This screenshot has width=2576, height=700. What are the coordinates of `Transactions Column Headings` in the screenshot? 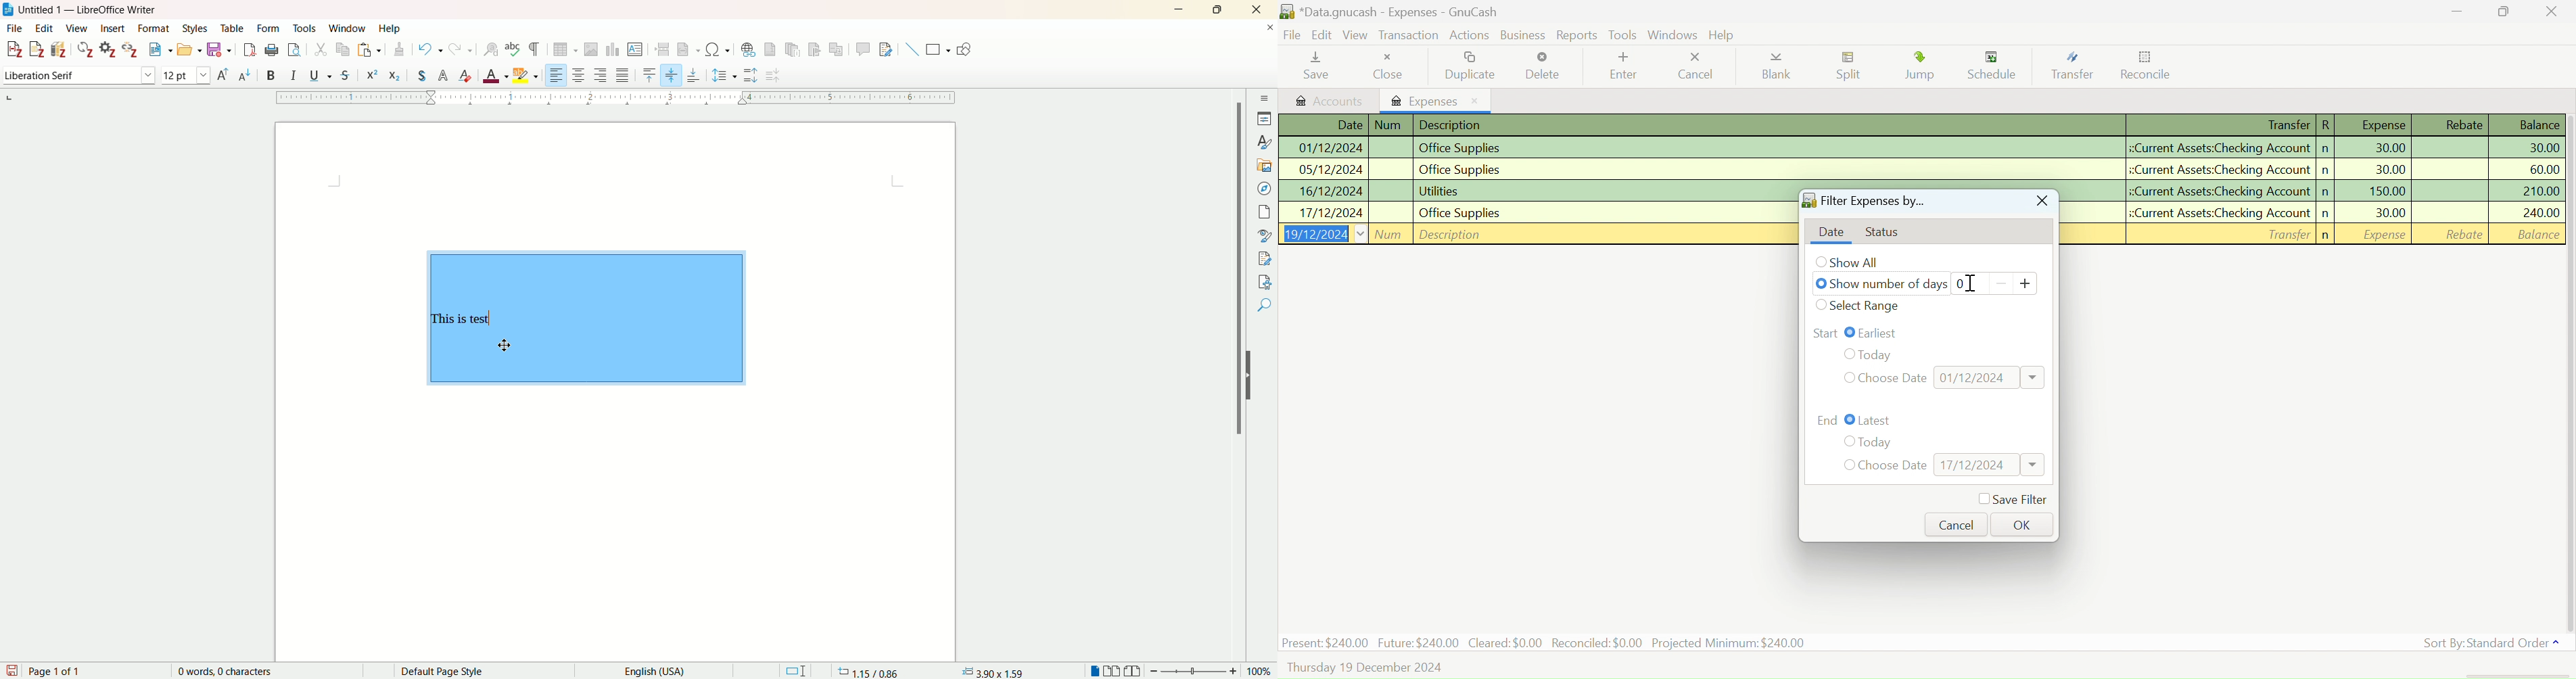 It's located at (1923, 126).